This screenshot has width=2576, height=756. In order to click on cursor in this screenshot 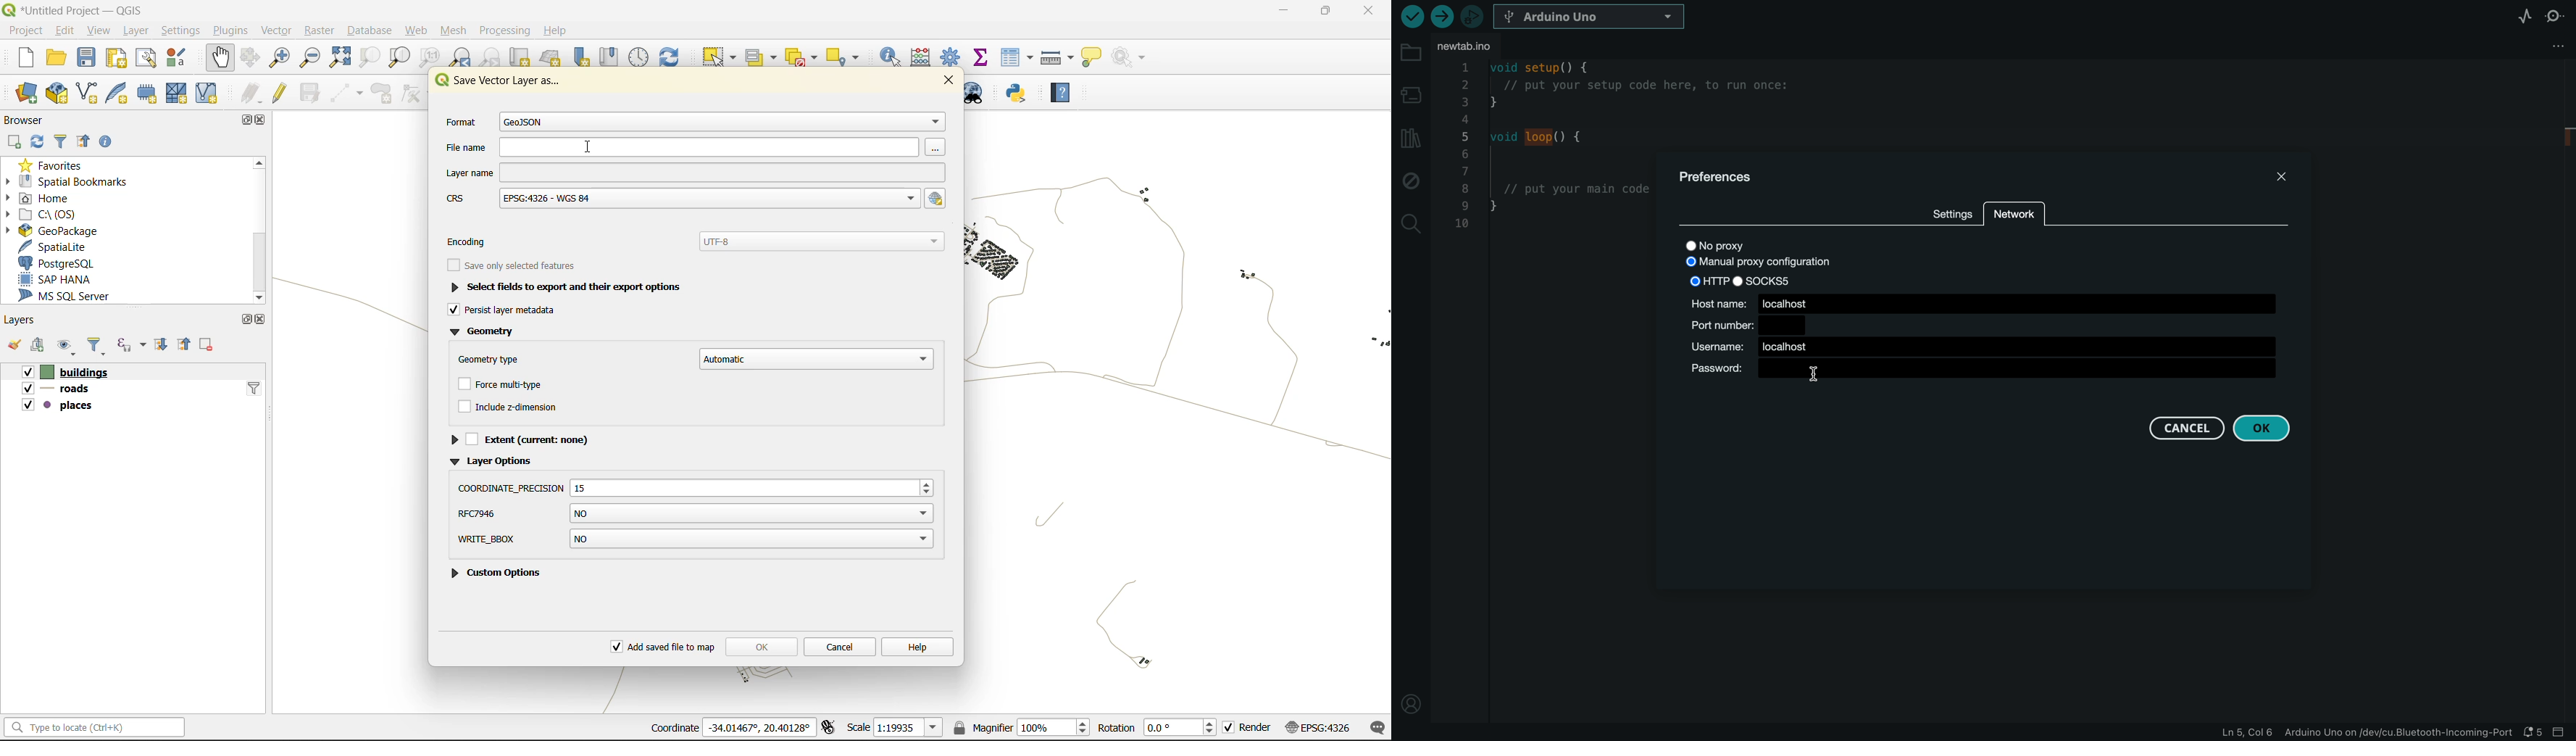, I will do `click(589, 144)`.